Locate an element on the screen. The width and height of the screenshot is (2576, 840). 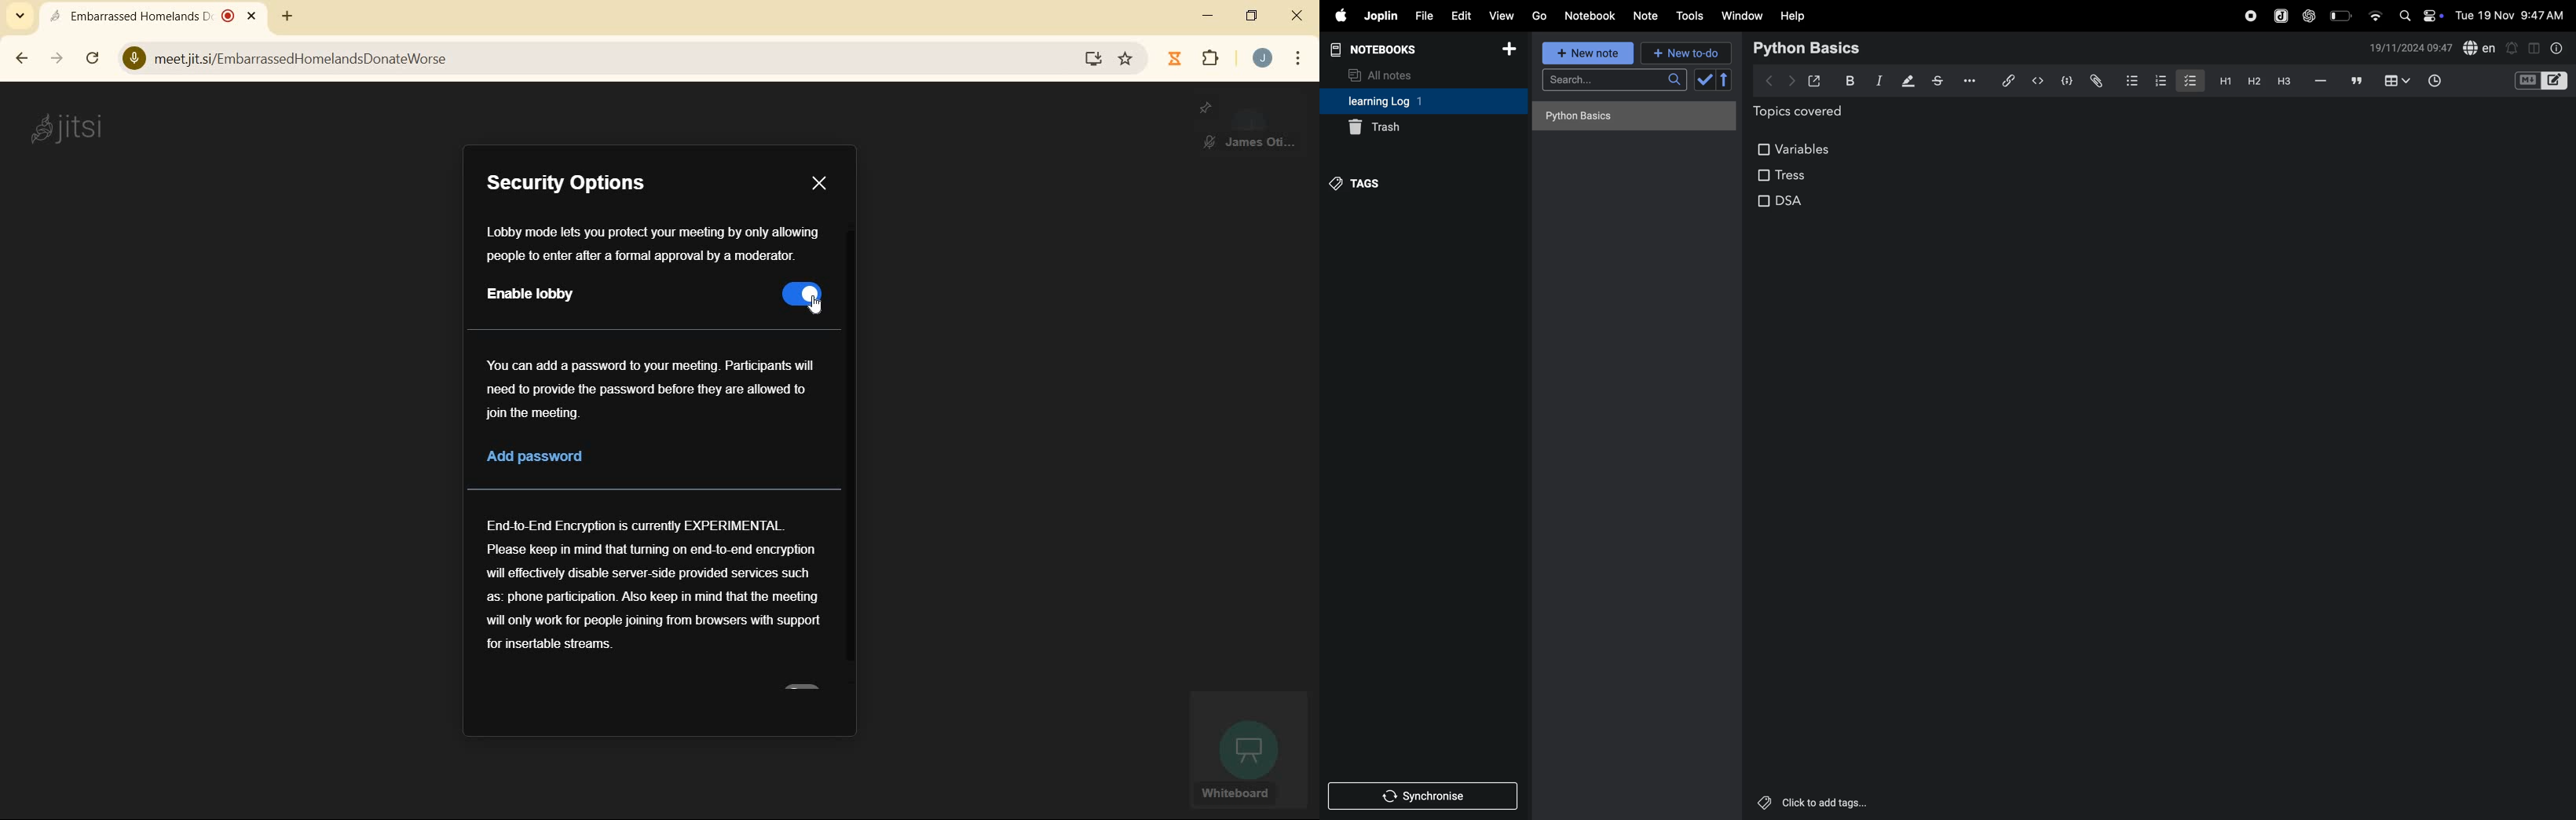
Instructions on lobby mode is located at coordinates (653, 244).